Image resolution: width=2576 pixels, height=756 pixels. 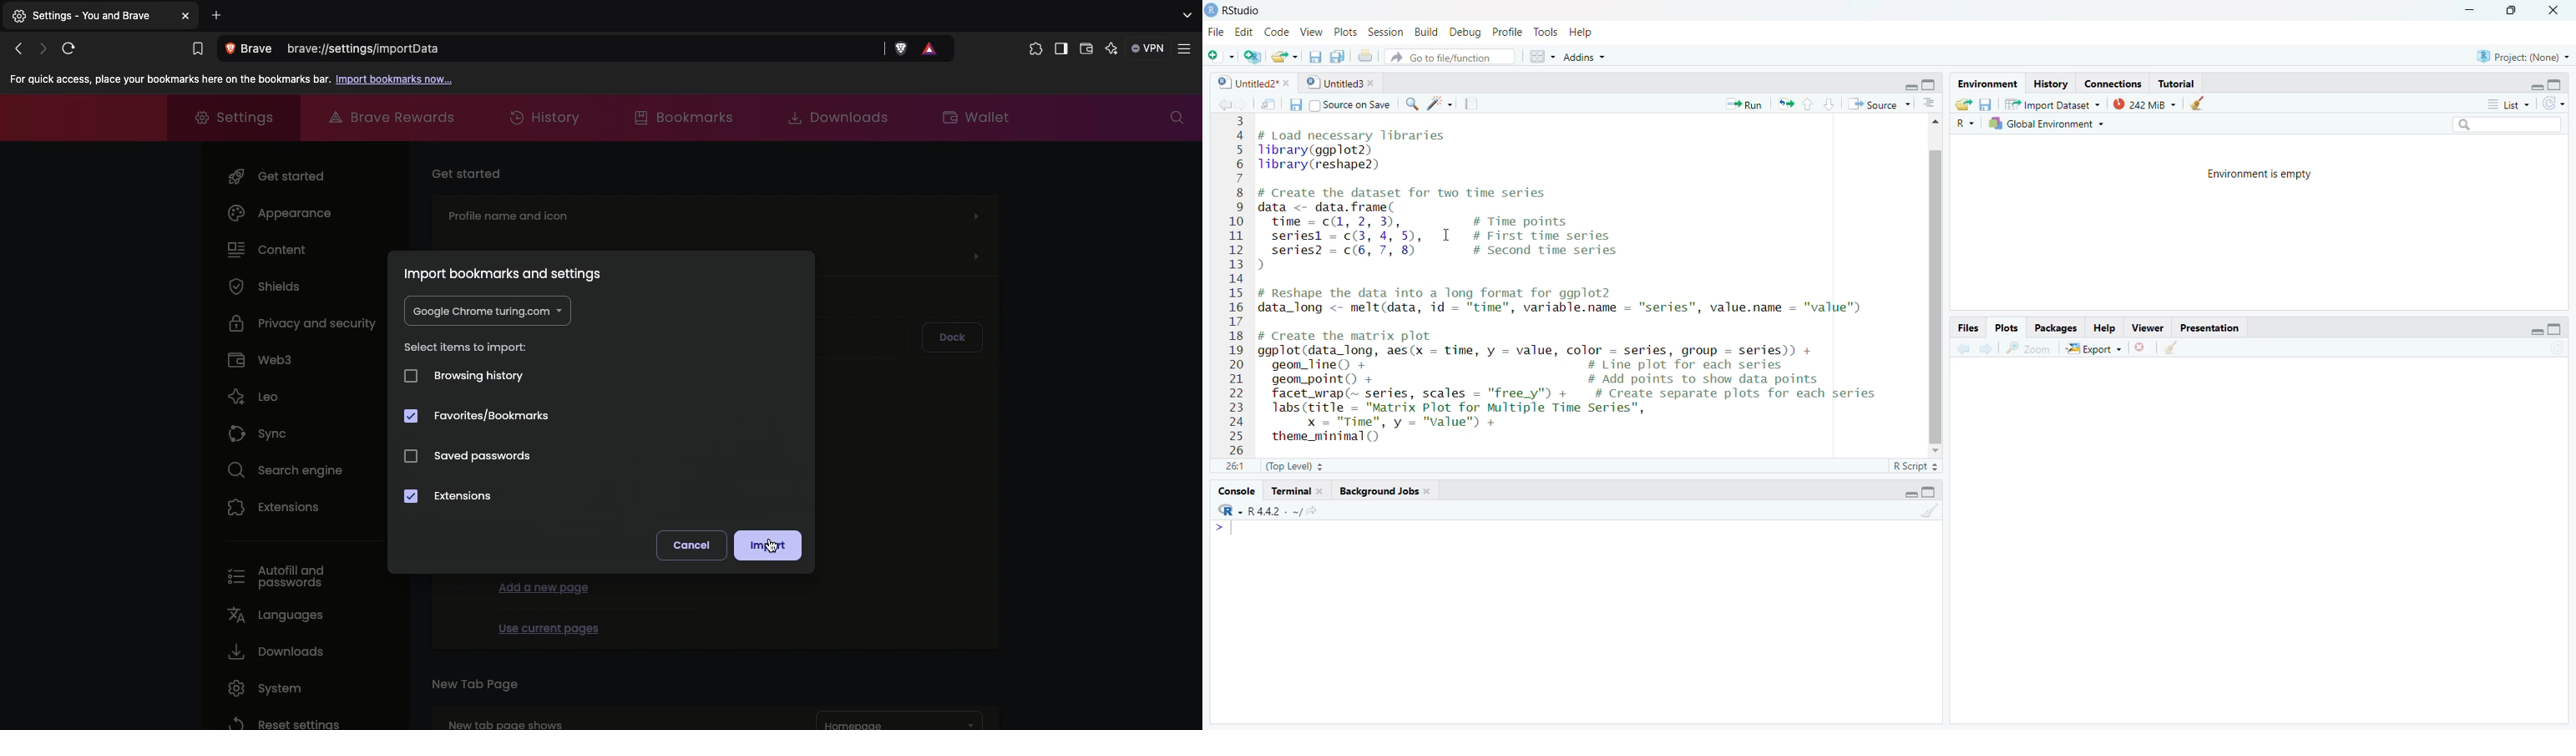 What do you see at coordinates (2171, 349) in the screenshot?
I see `cleaner` at bounding box center [2171, 349].